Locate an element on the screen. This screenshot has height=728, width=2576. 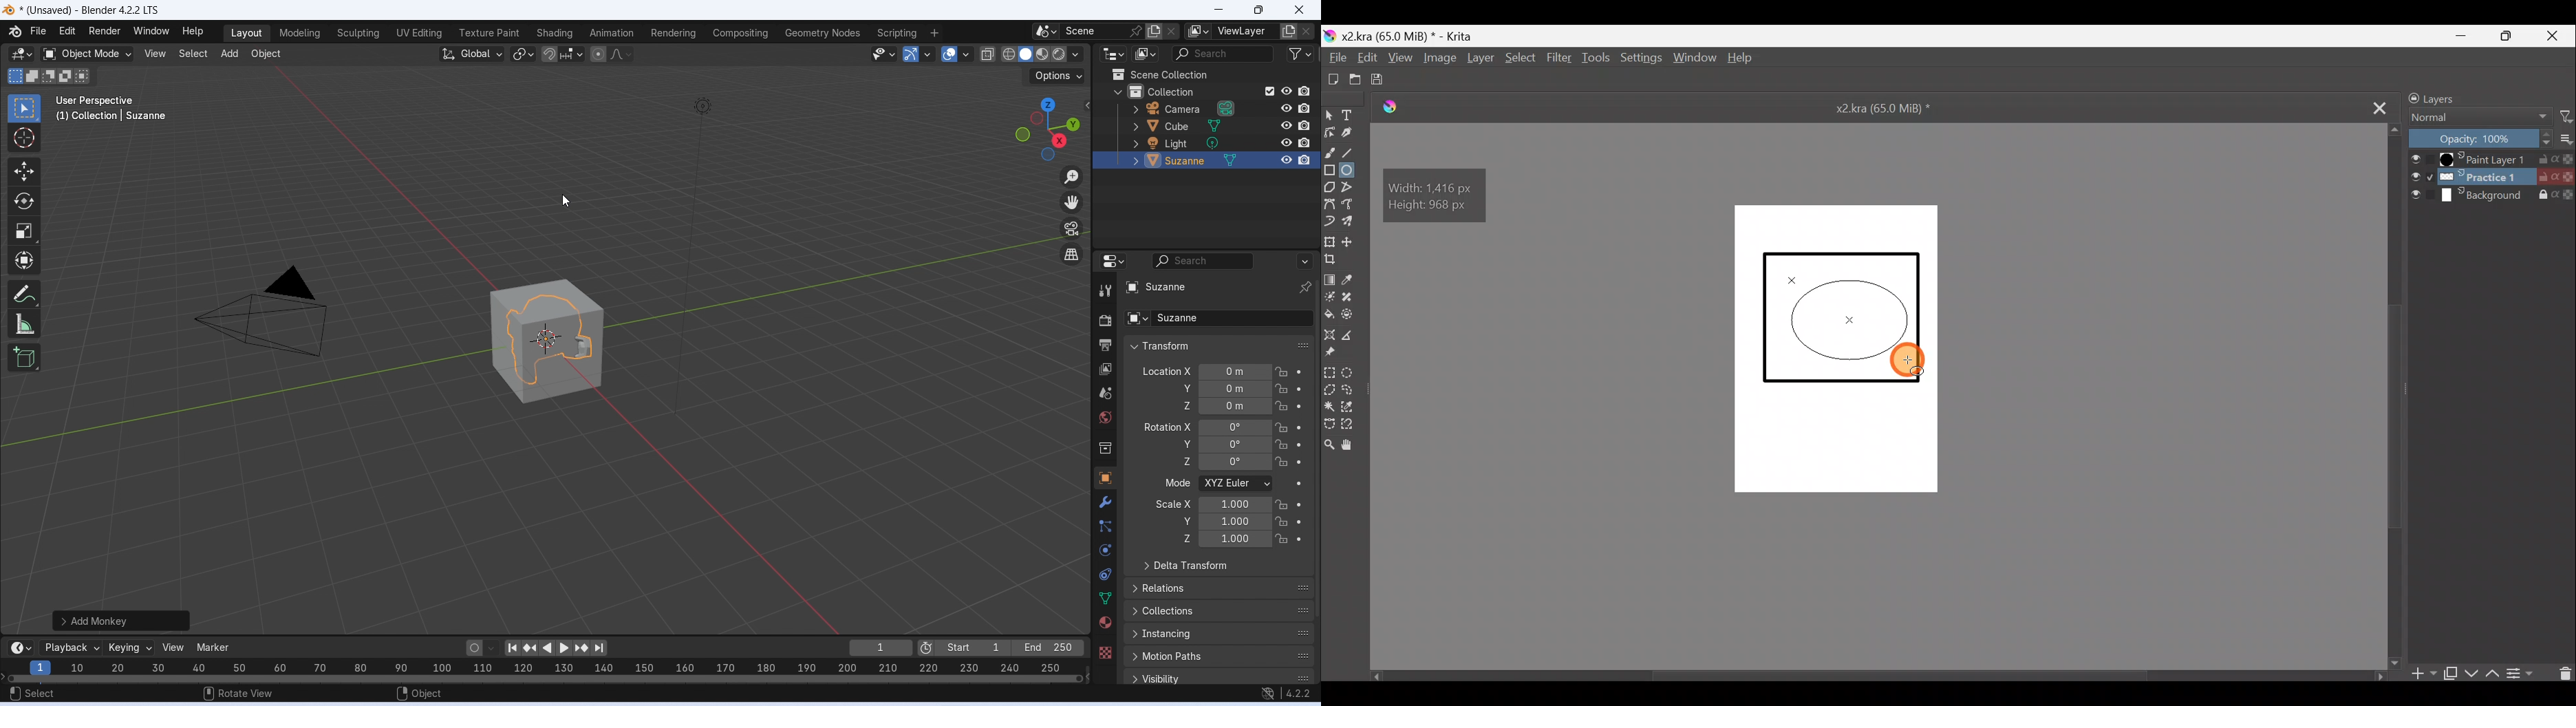
Krita logo is located at coordinates (1329, 35).